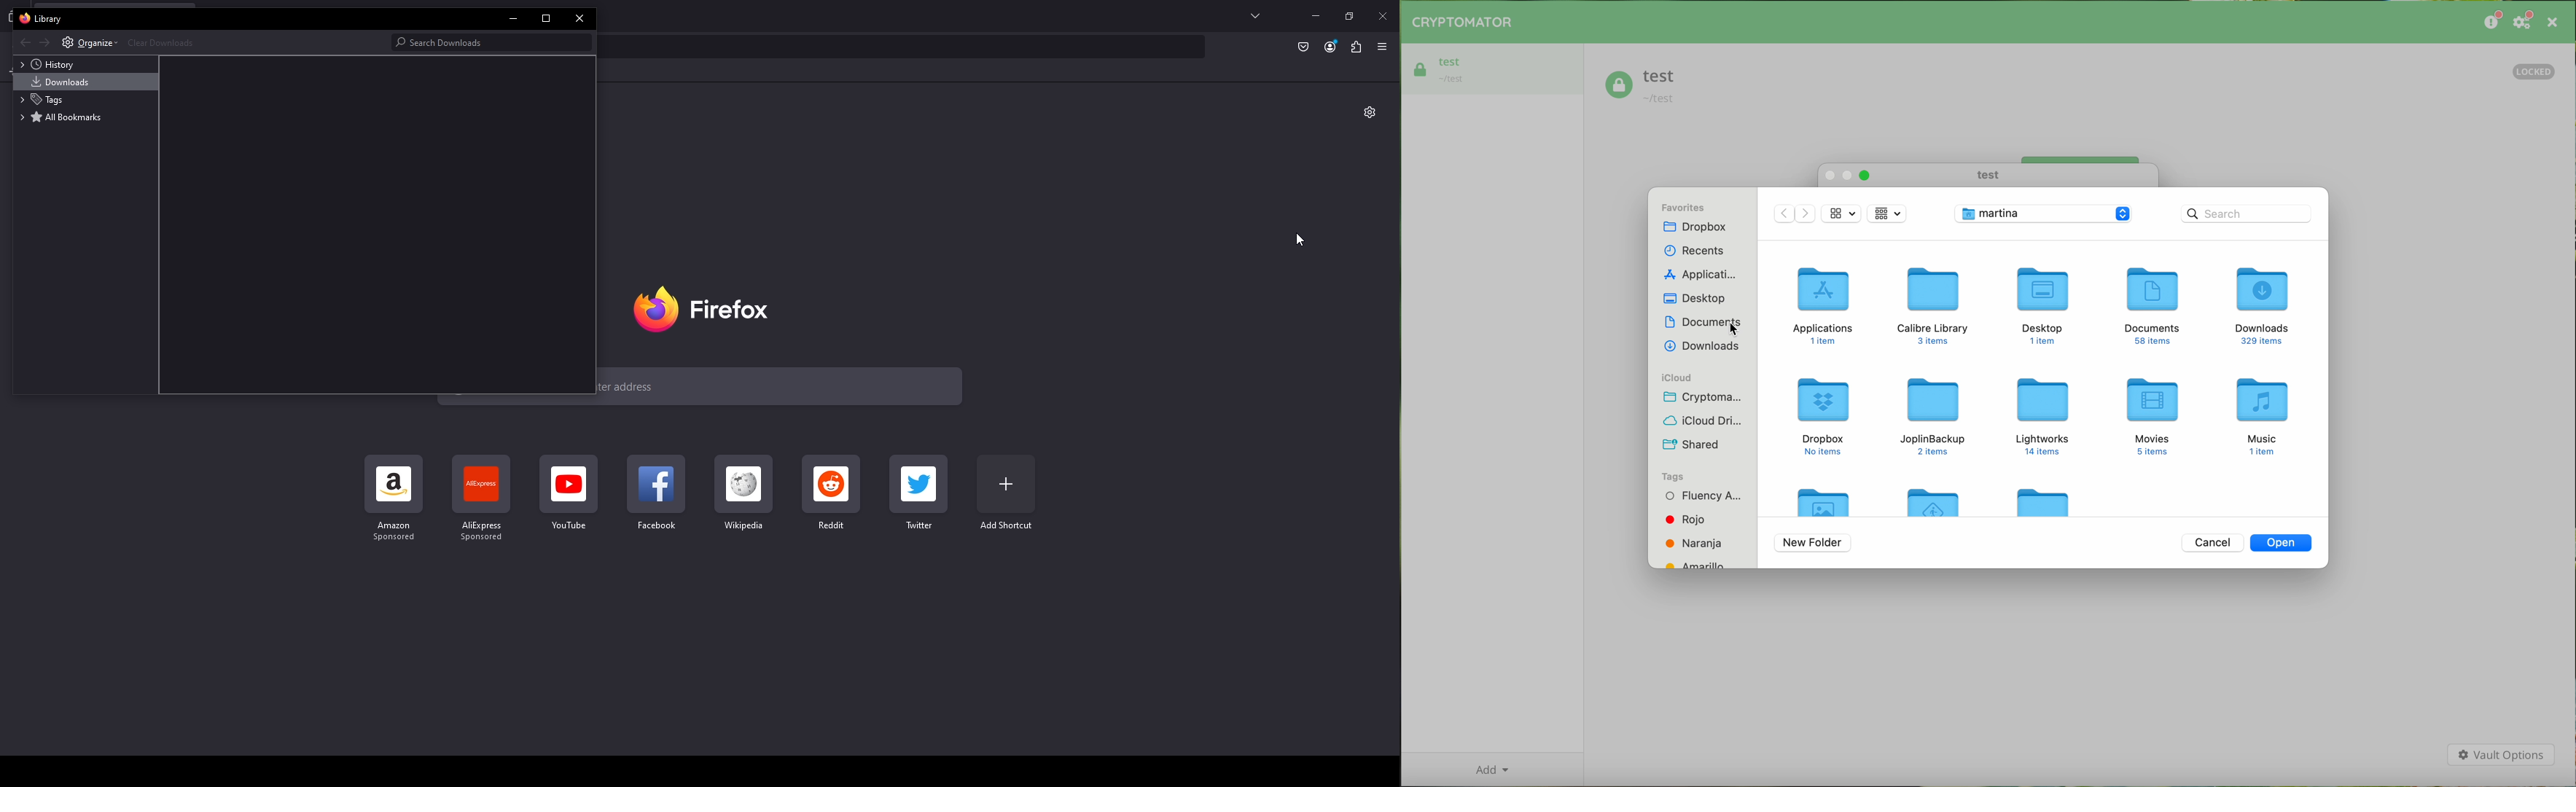 The width and height of the screenshot is (2576, 812). What do you see at coordinates (1316, 16) in the screenshot?
I see `Minimize` at bounding box center [1316, 16].